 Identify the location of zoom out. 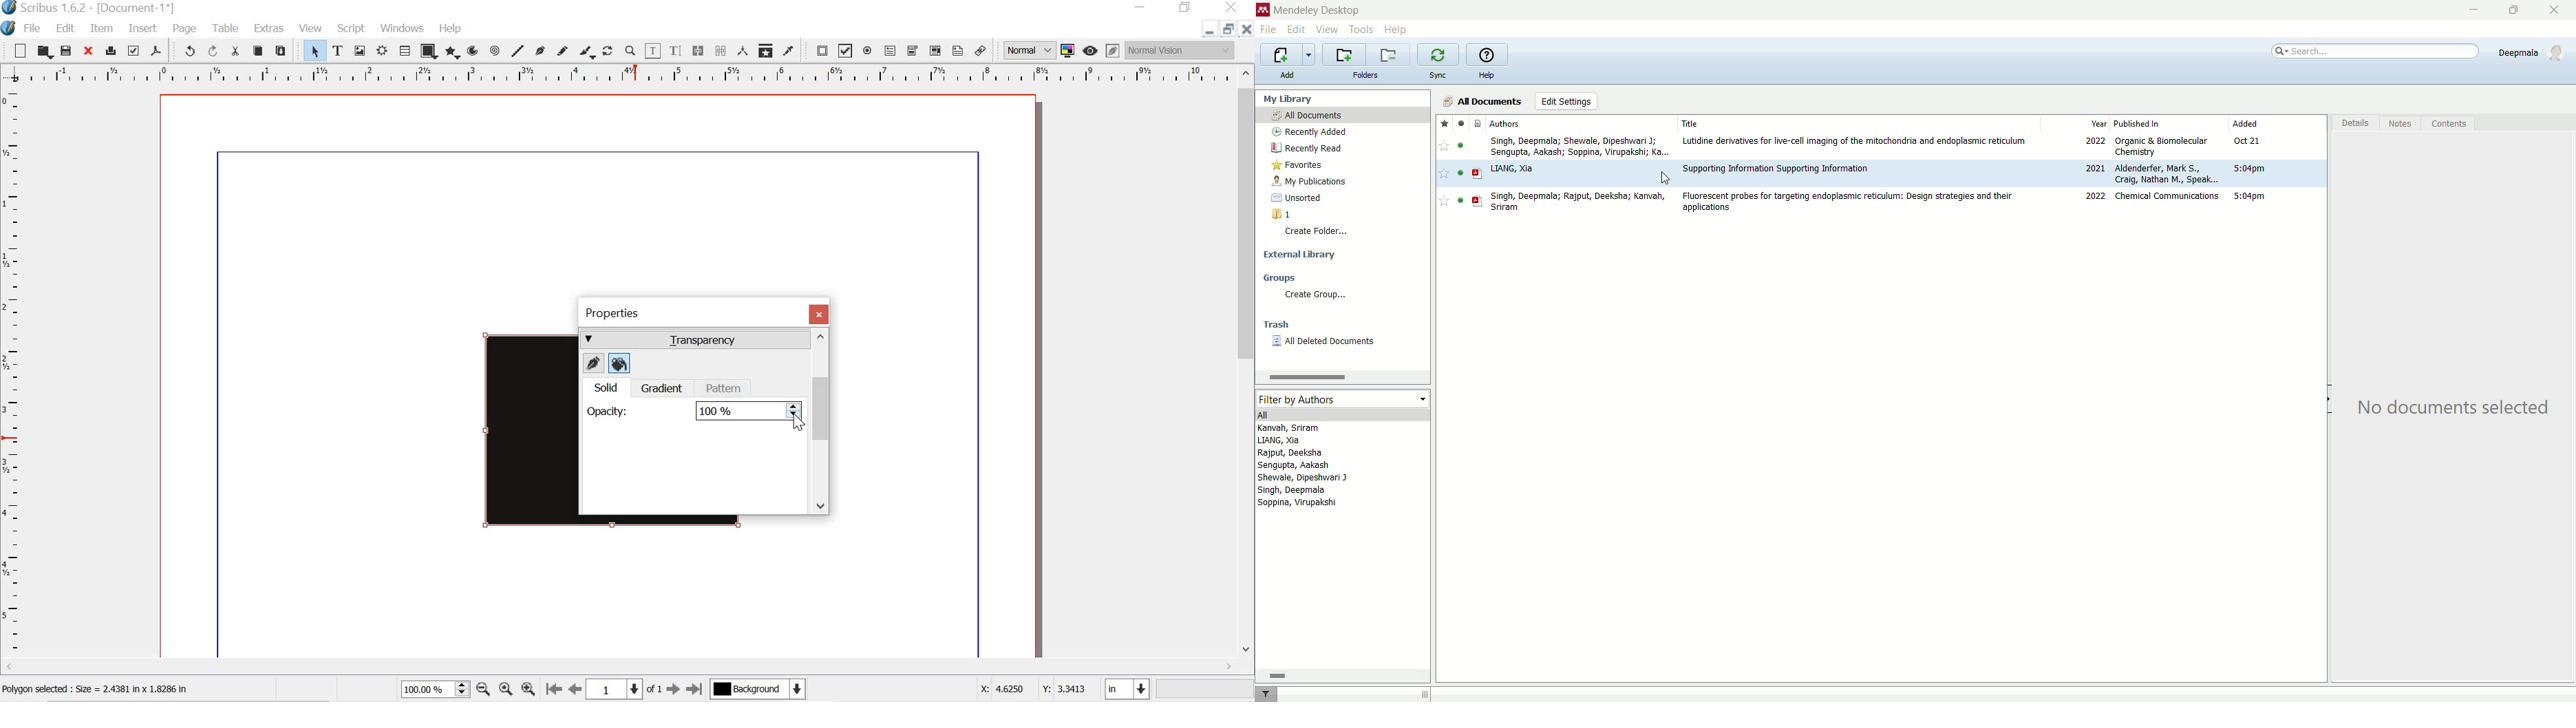
(483, 690).